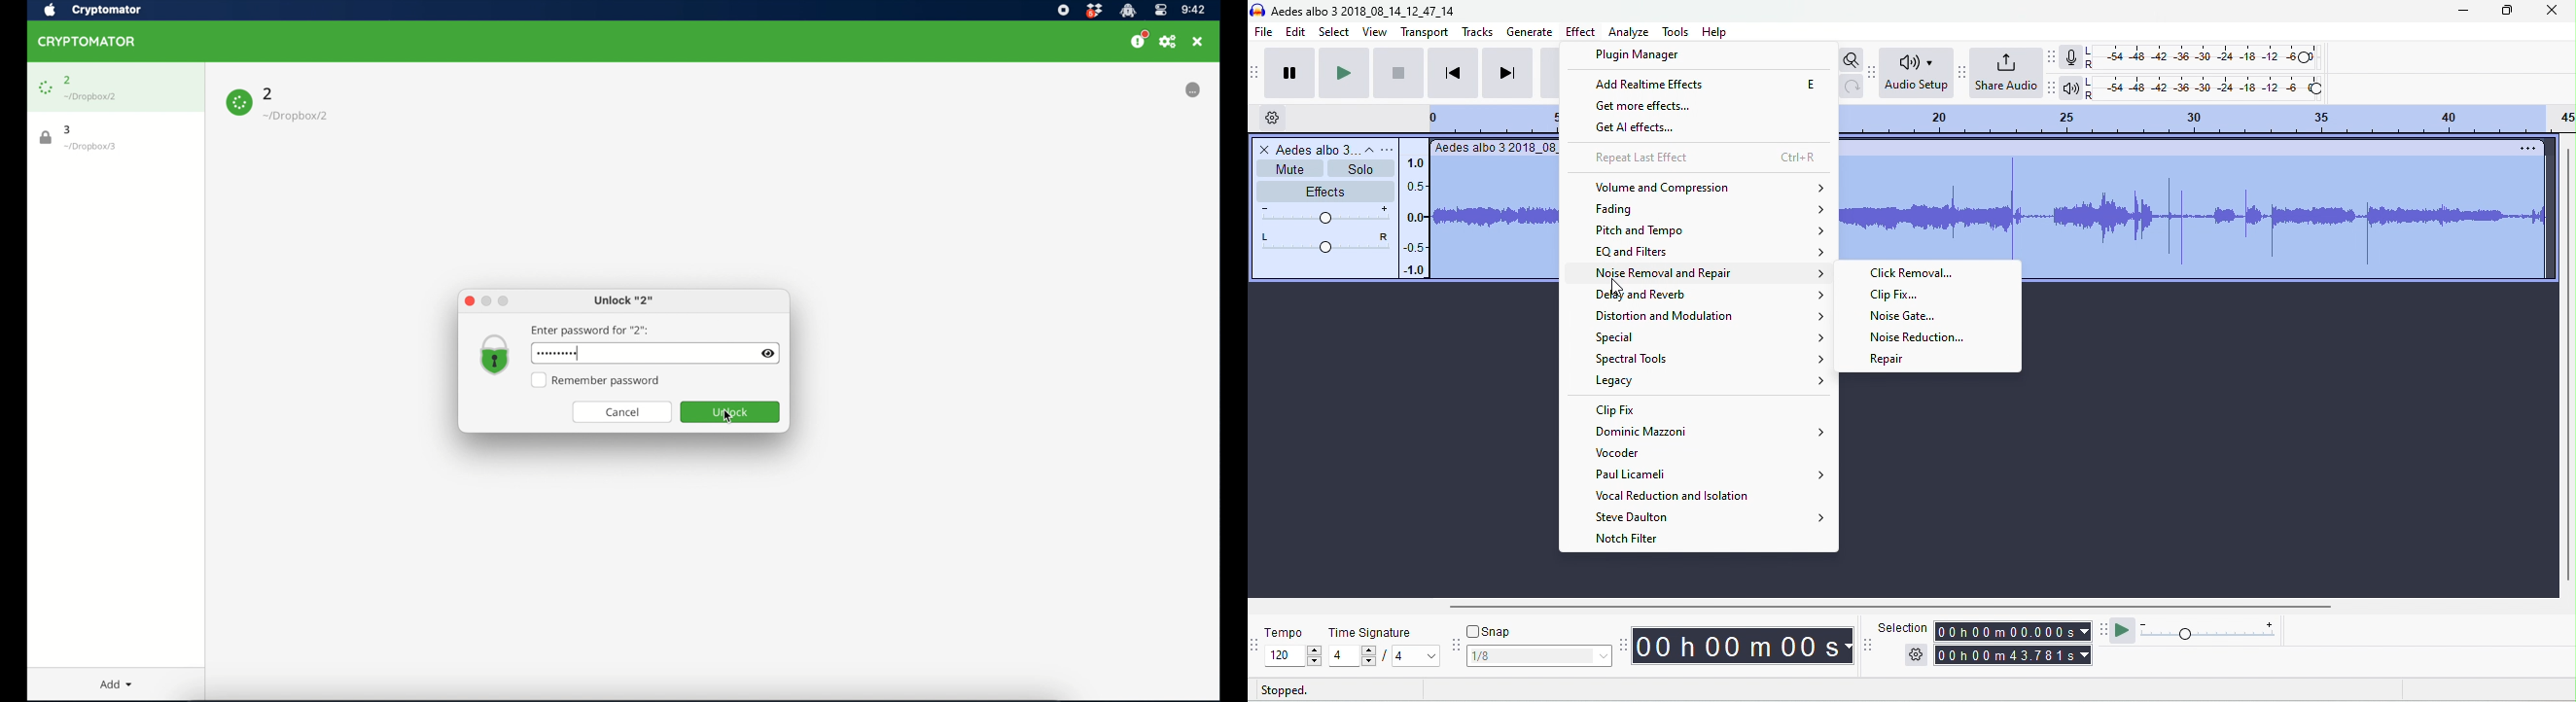  I want to click on get AI effects, so click(1650, 129).